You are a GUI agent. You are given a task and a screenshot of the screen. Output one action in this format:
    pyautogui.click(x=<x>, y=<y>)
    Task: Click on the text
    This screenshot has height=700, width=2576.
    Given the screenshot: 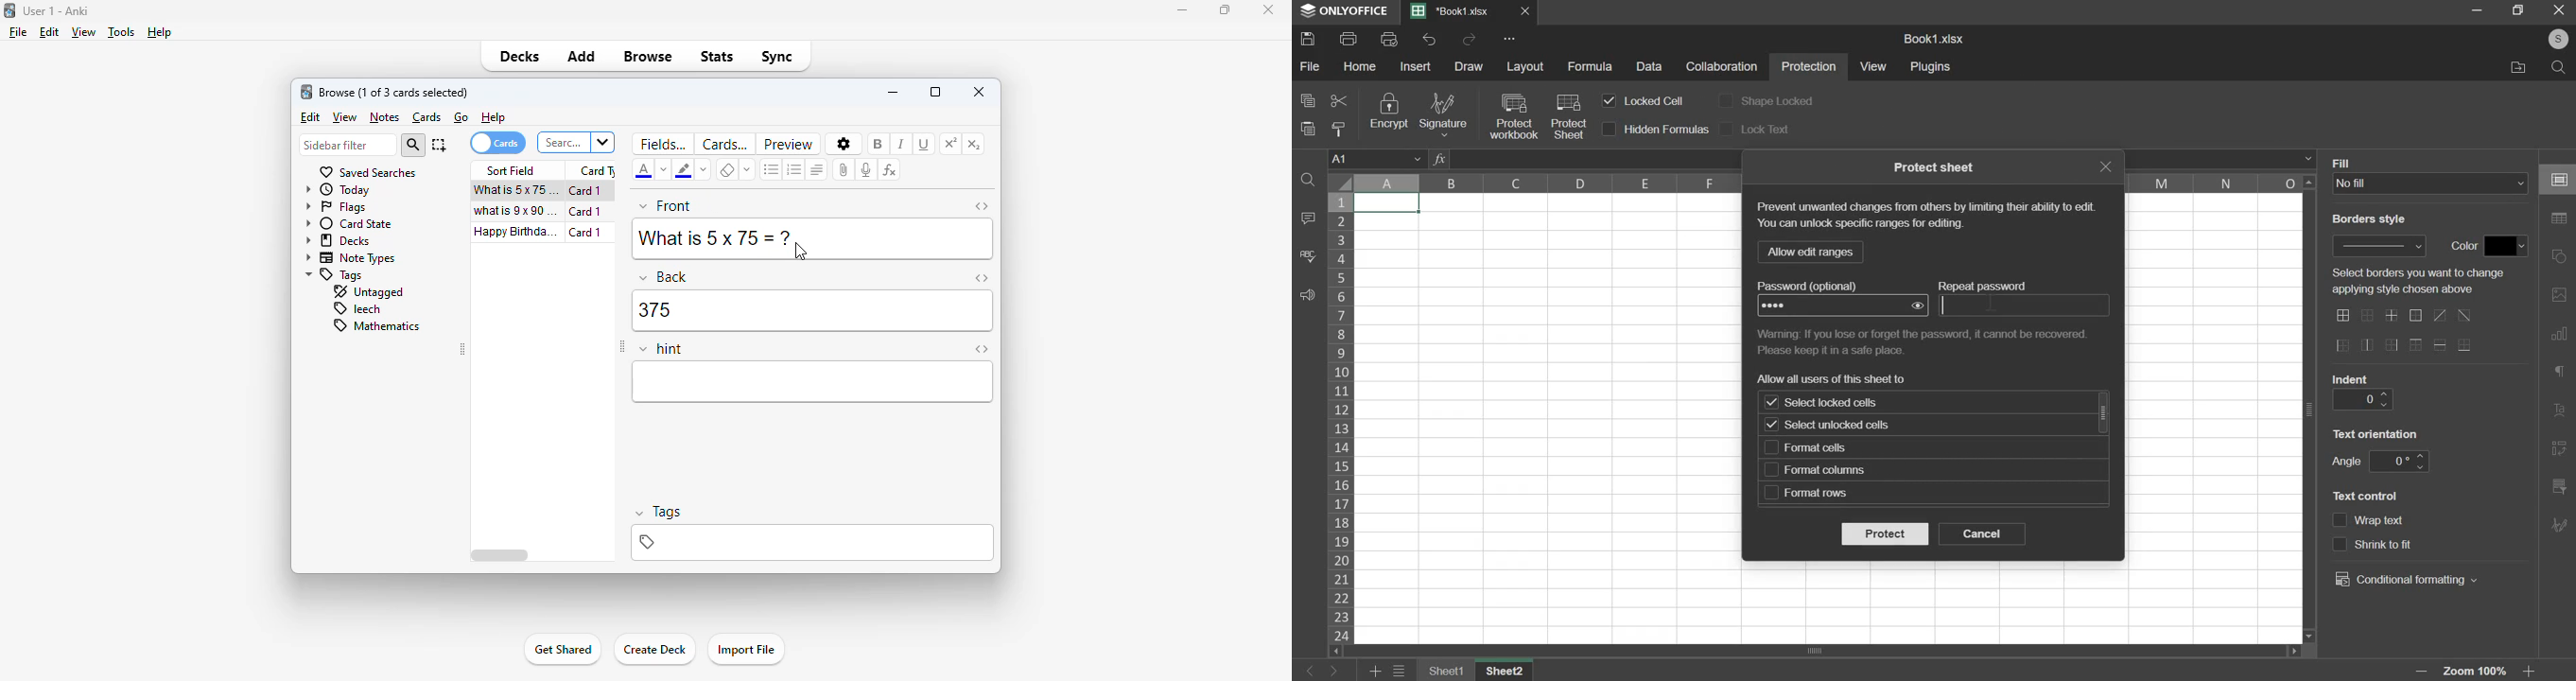 What is the action you would take?
    pyautogui.click(x=1926, y=217)
    